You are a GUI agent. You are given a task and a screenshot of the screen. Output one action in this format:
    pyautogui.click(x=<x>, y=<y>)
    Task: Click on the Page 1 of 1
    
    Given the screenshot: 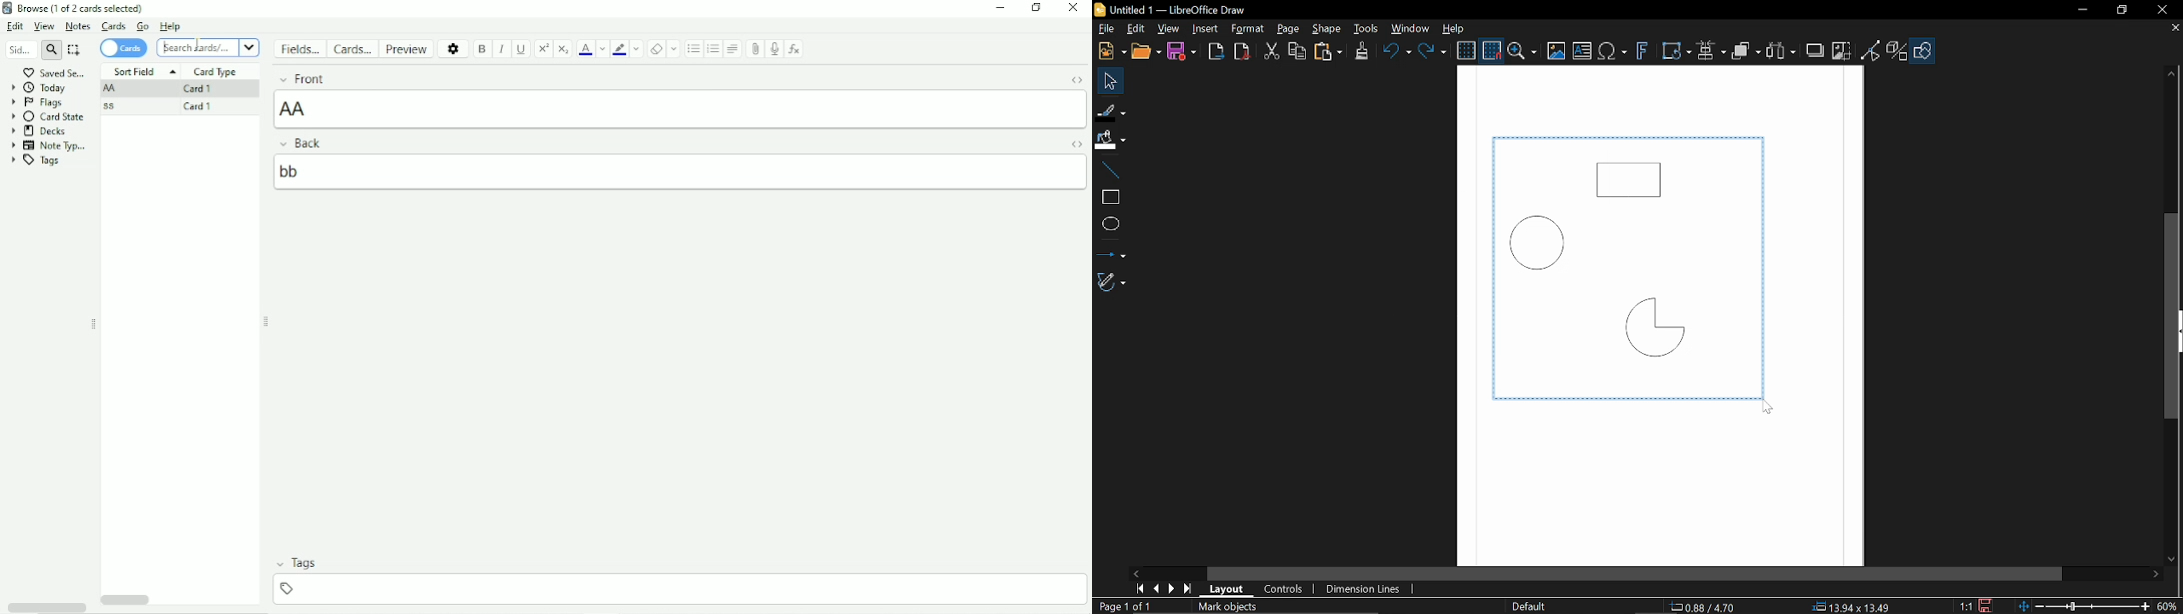 What is the action you would take?
    pyautogui.click(x=1124, y=606)
    